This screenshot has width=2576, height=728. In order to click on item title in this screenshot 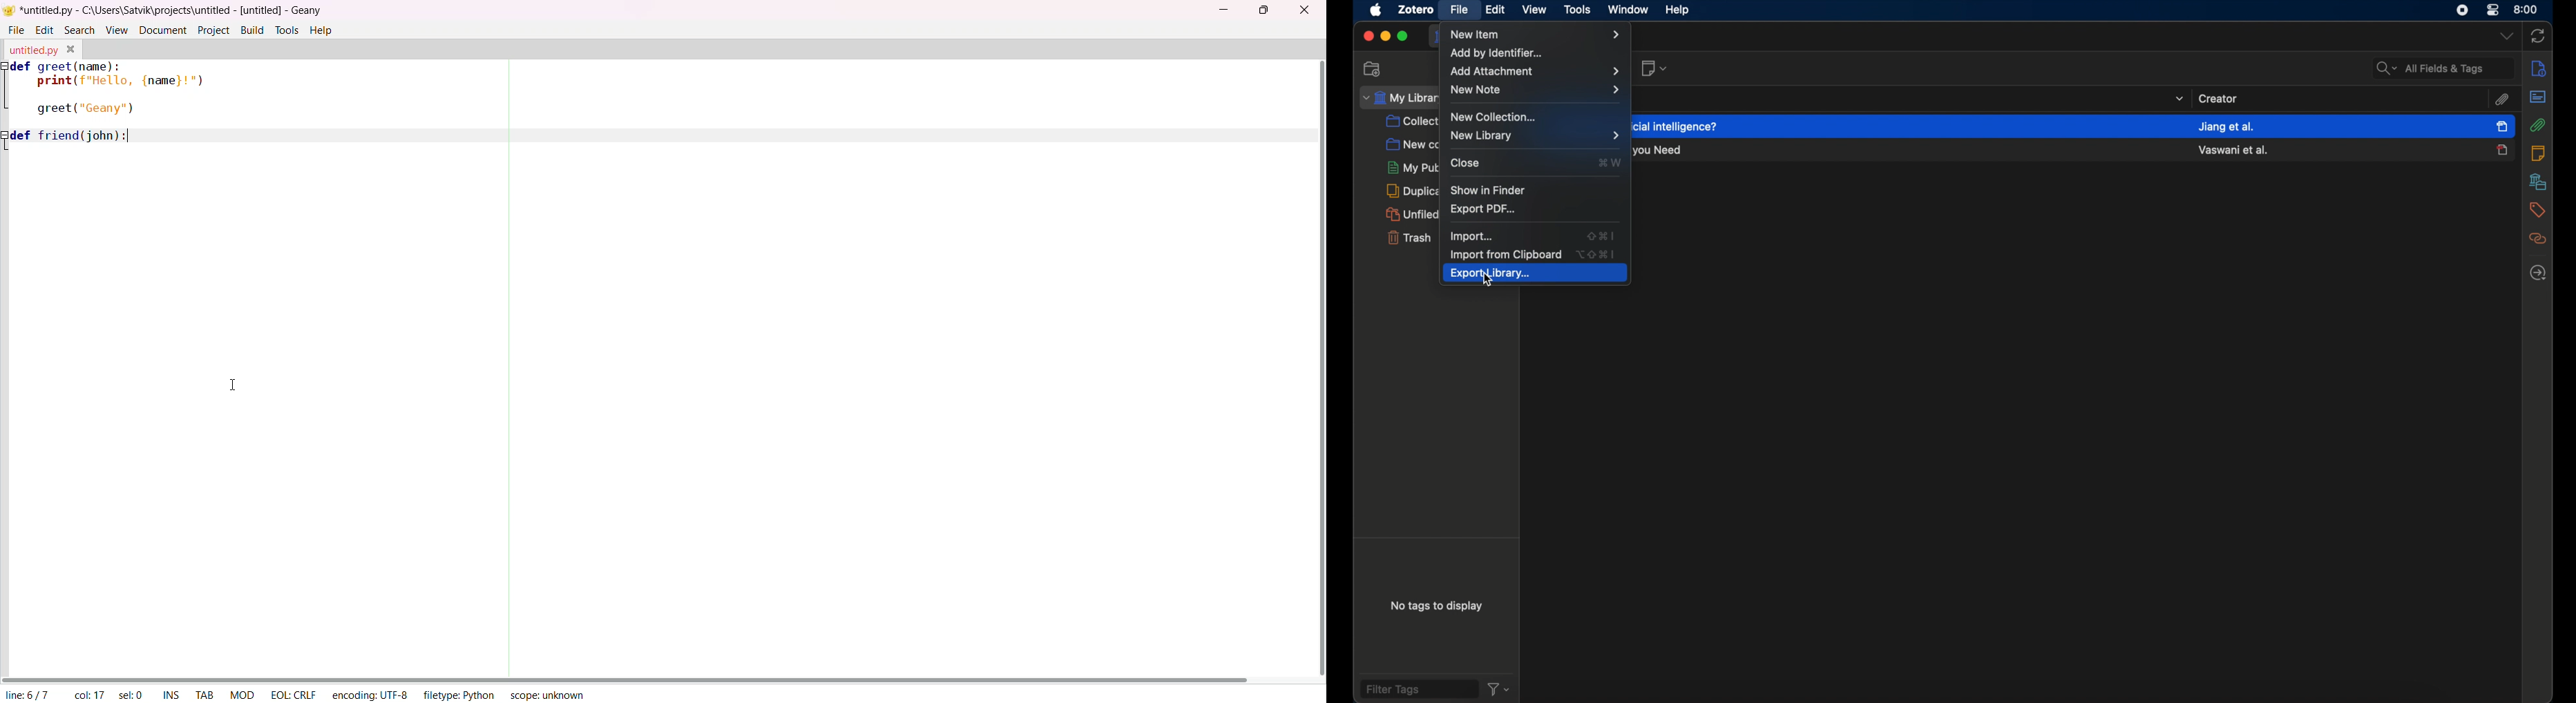, I will do `click(1662, 152)`.